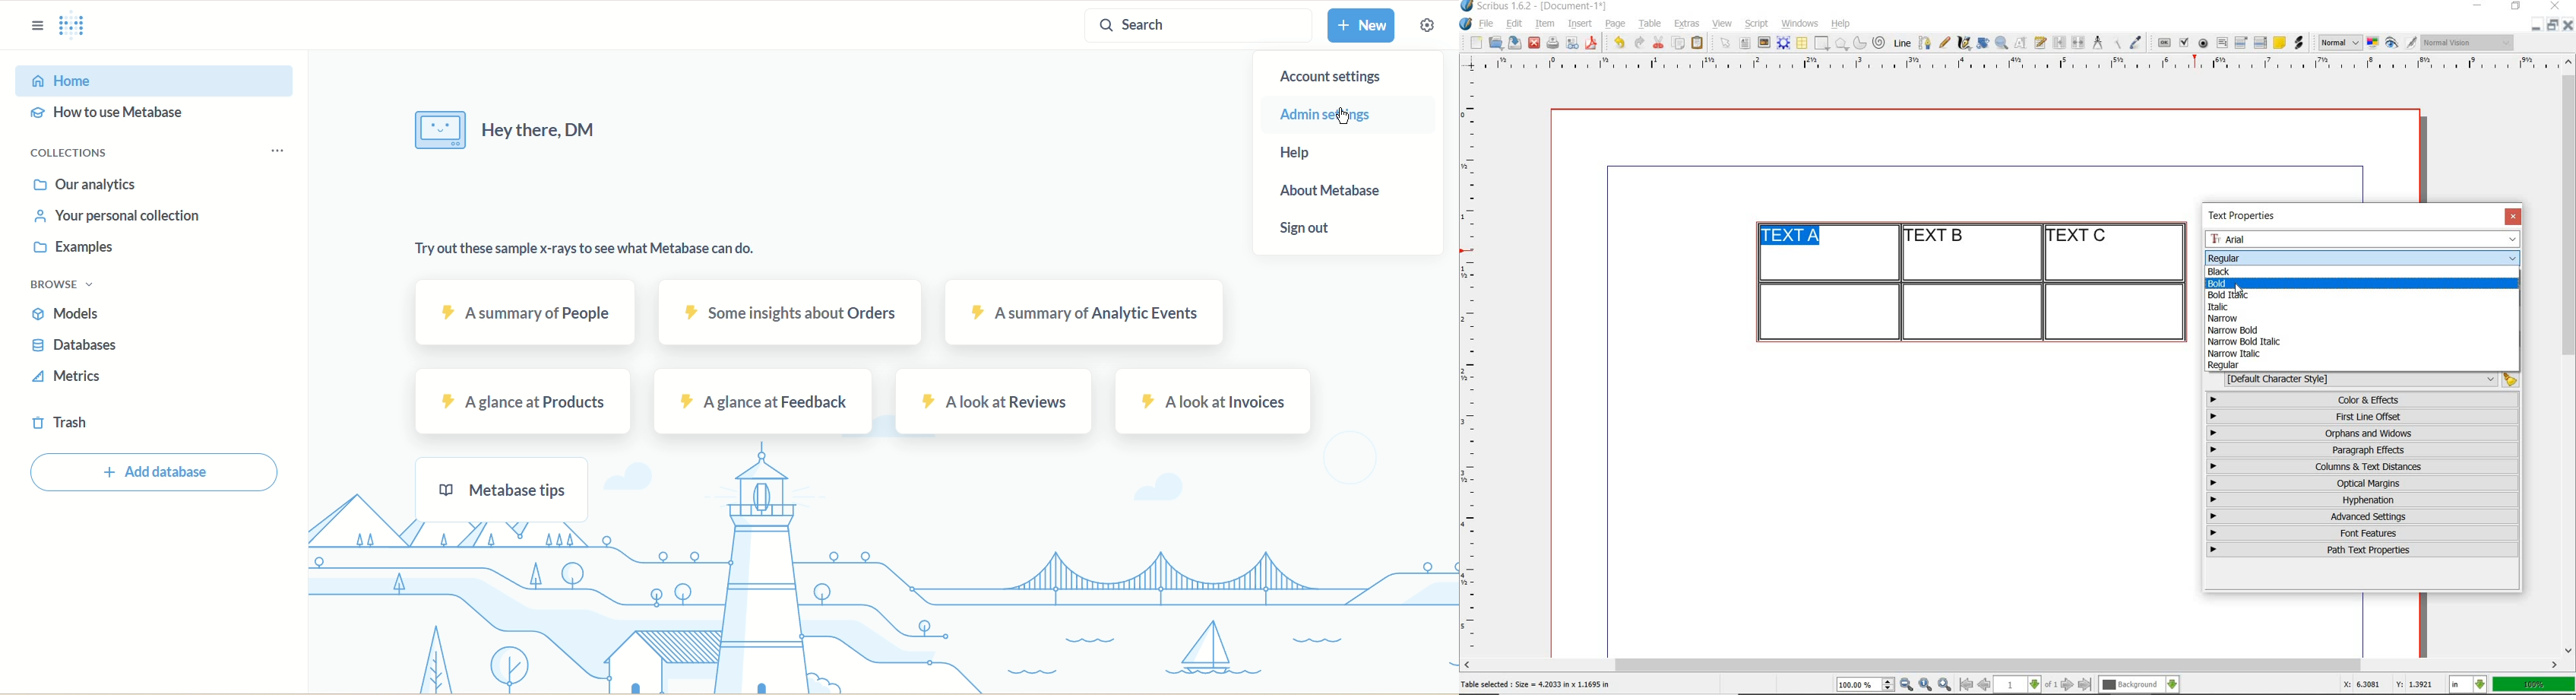 The image size is (2576, 700). I want to click on Table selected : Size = 4.2033 in x 1.1695 in, so click(1536, 684).